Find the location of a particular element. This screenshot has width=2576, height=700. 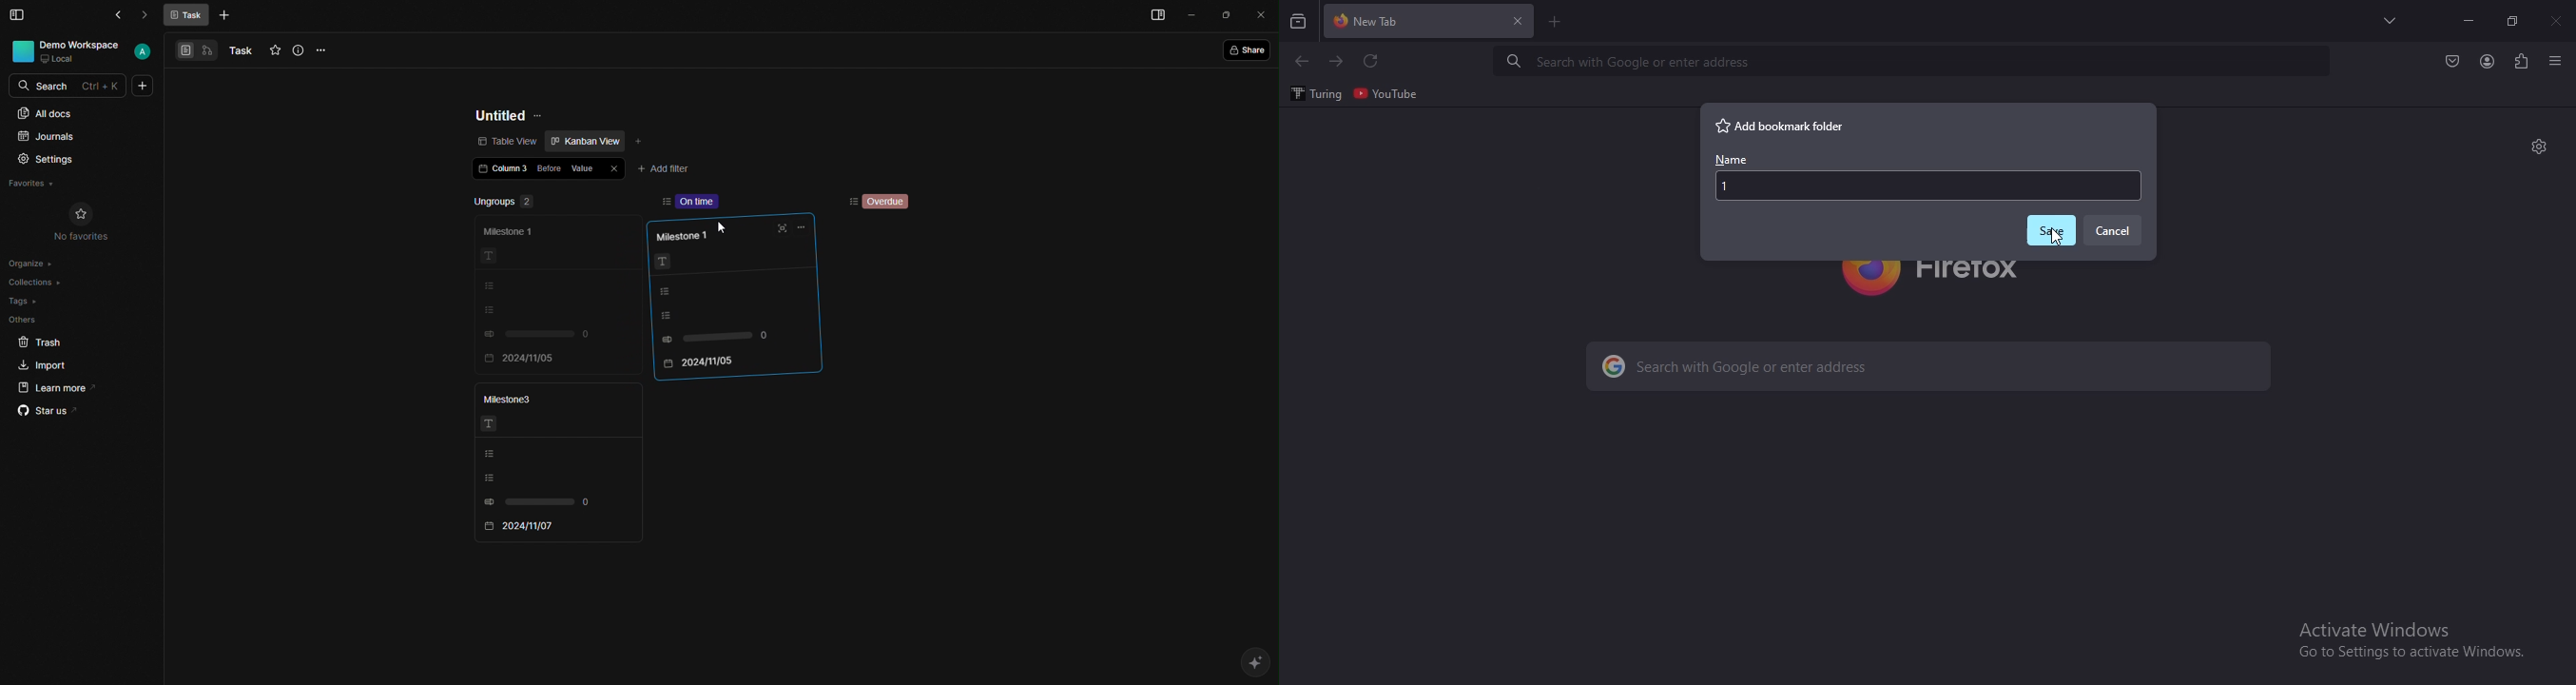

scroll is located at coordinates (728, 576).